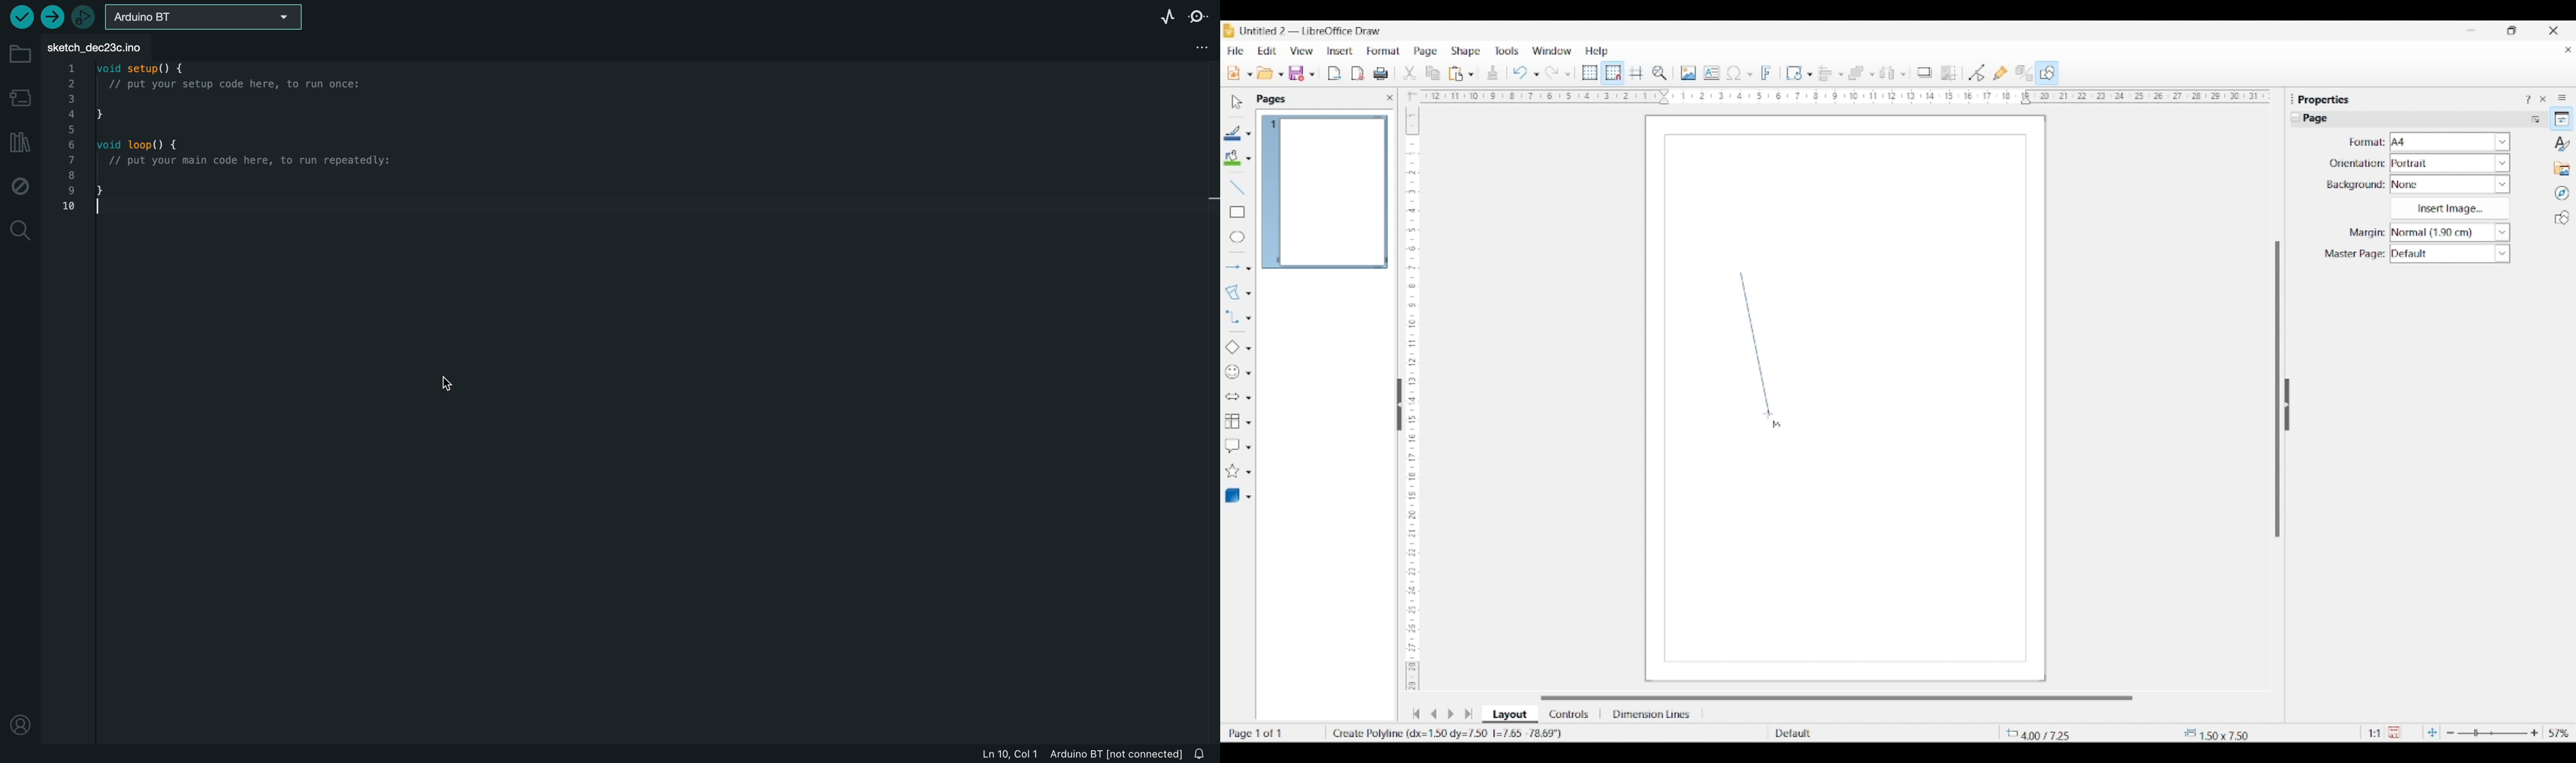  Describe the element at coordinates (1433, 73) in the screenshot. I see `Selected copy options` at that location.